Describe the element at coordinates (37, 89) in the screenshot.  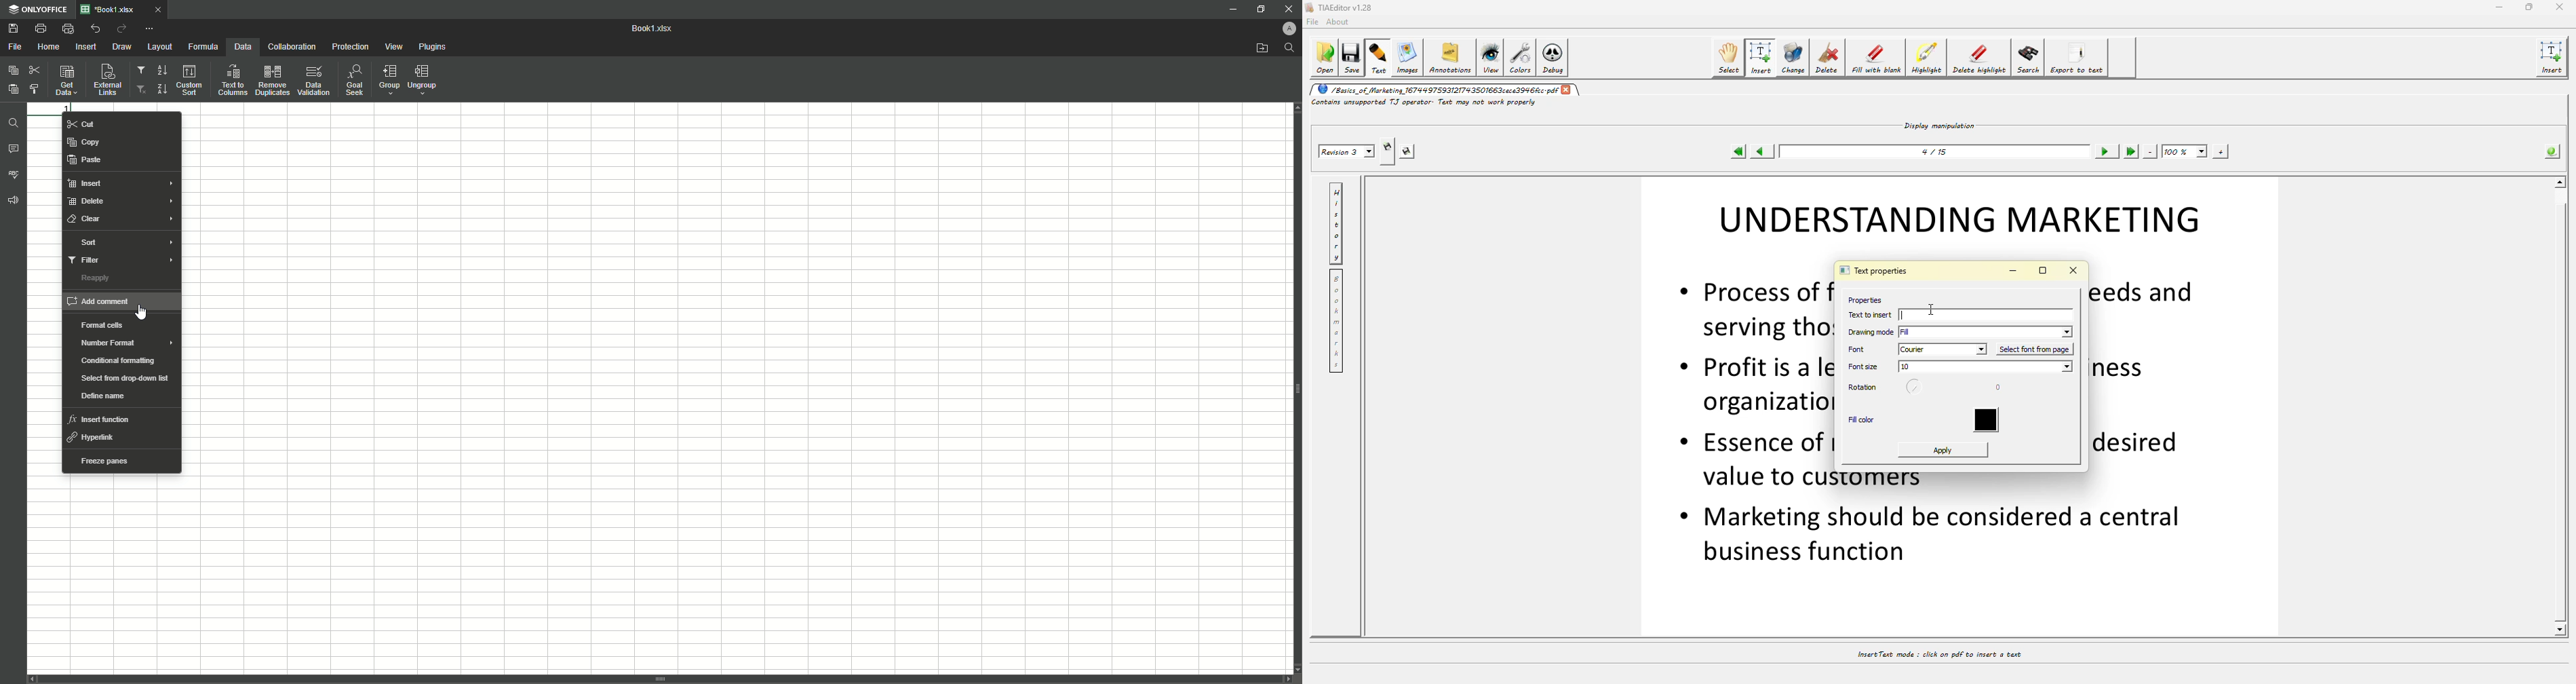
I see `Choose Styling` at that location.